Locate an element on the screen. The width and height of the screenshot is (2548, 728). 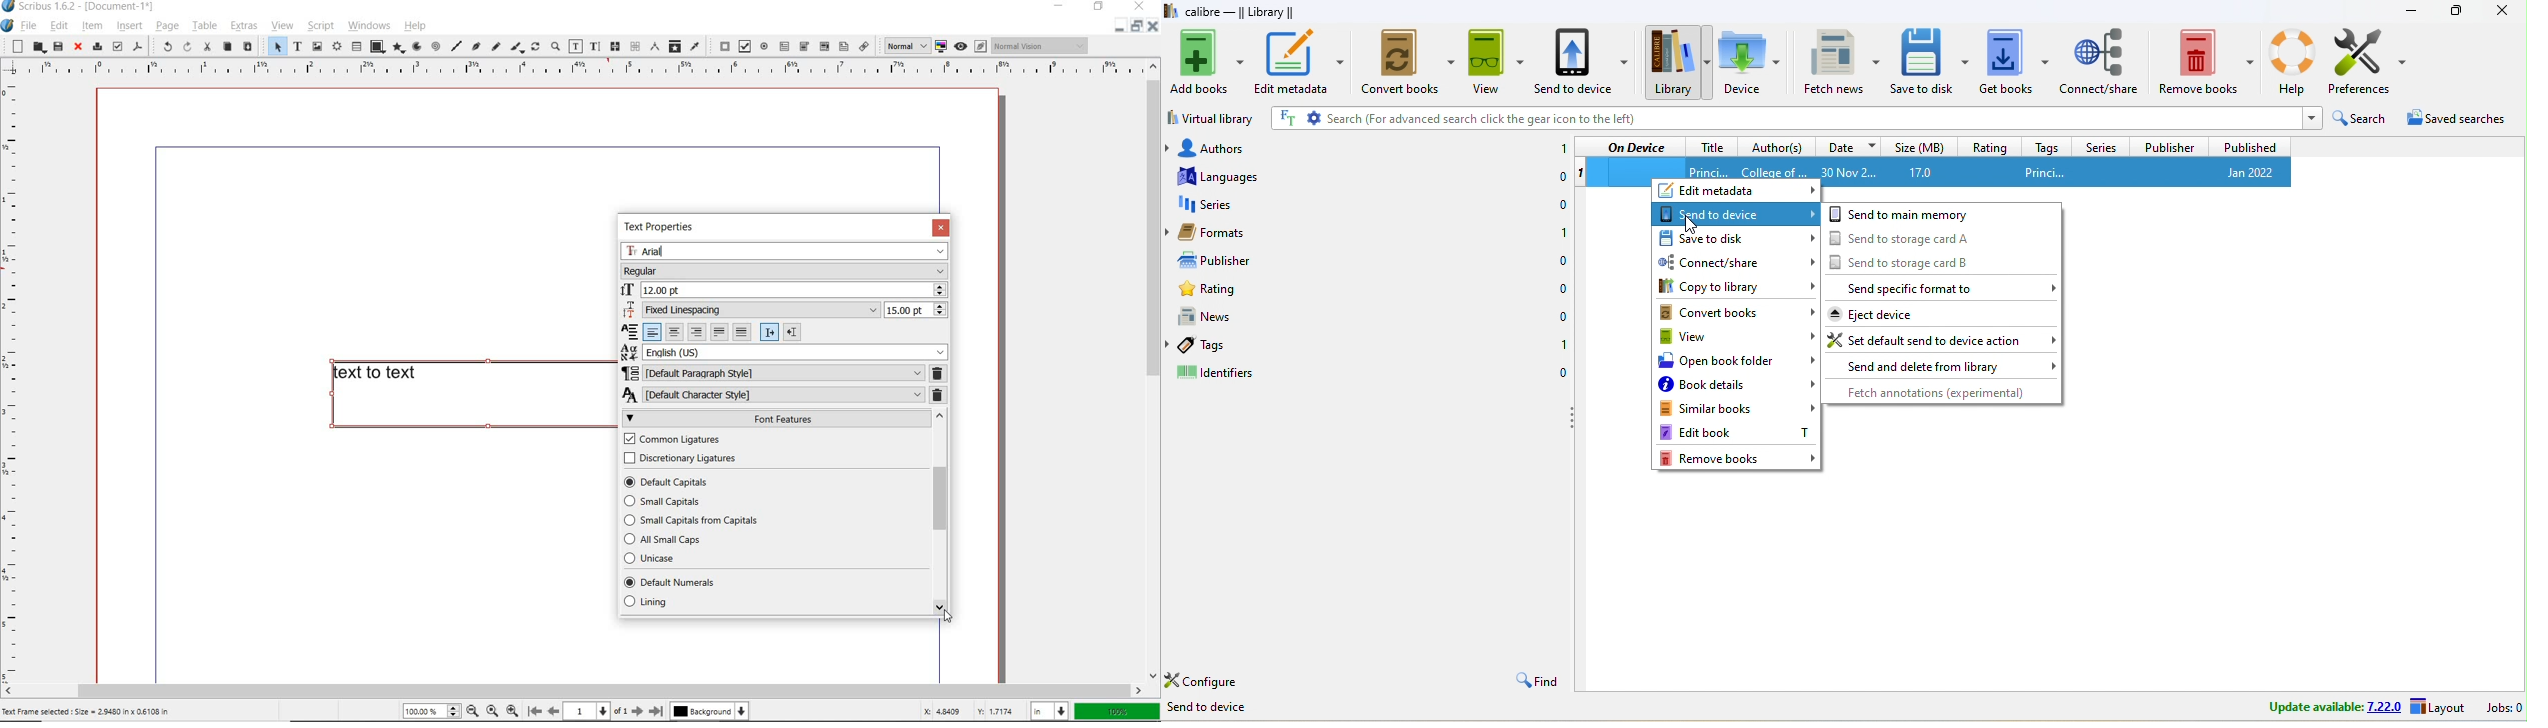
Y: 1.7174 is located at coordinates (998, 711).